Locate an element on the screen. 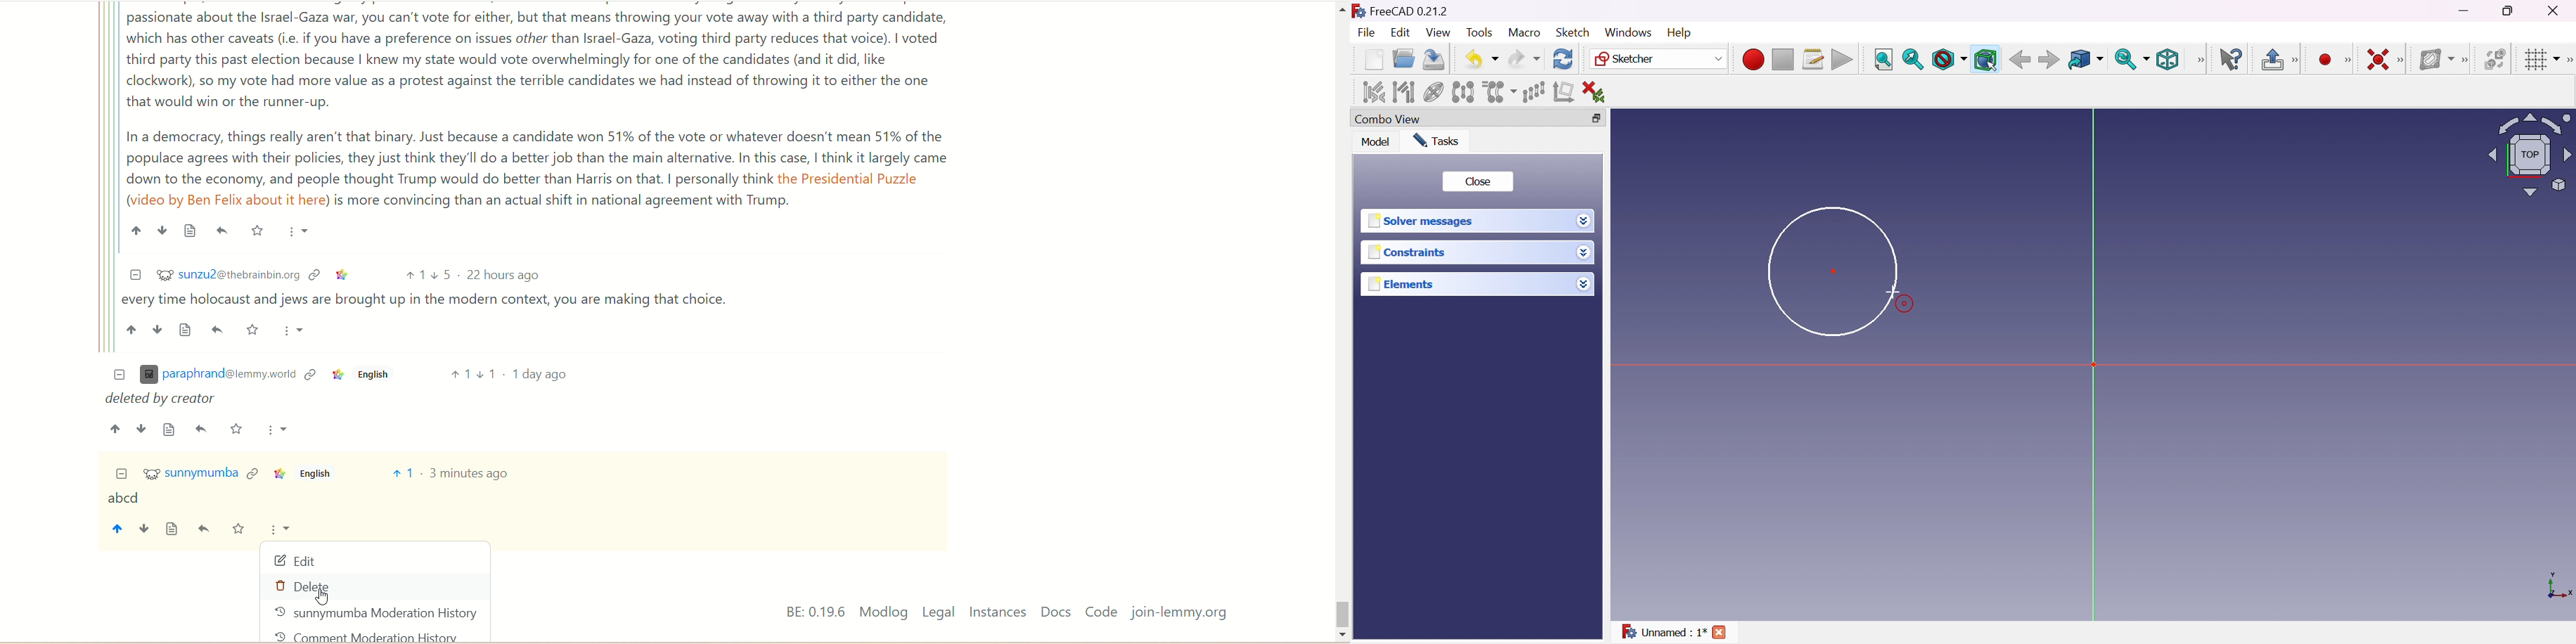 This screenshot has height=644, width=2576. Starred is located at coordinates (237, 428).